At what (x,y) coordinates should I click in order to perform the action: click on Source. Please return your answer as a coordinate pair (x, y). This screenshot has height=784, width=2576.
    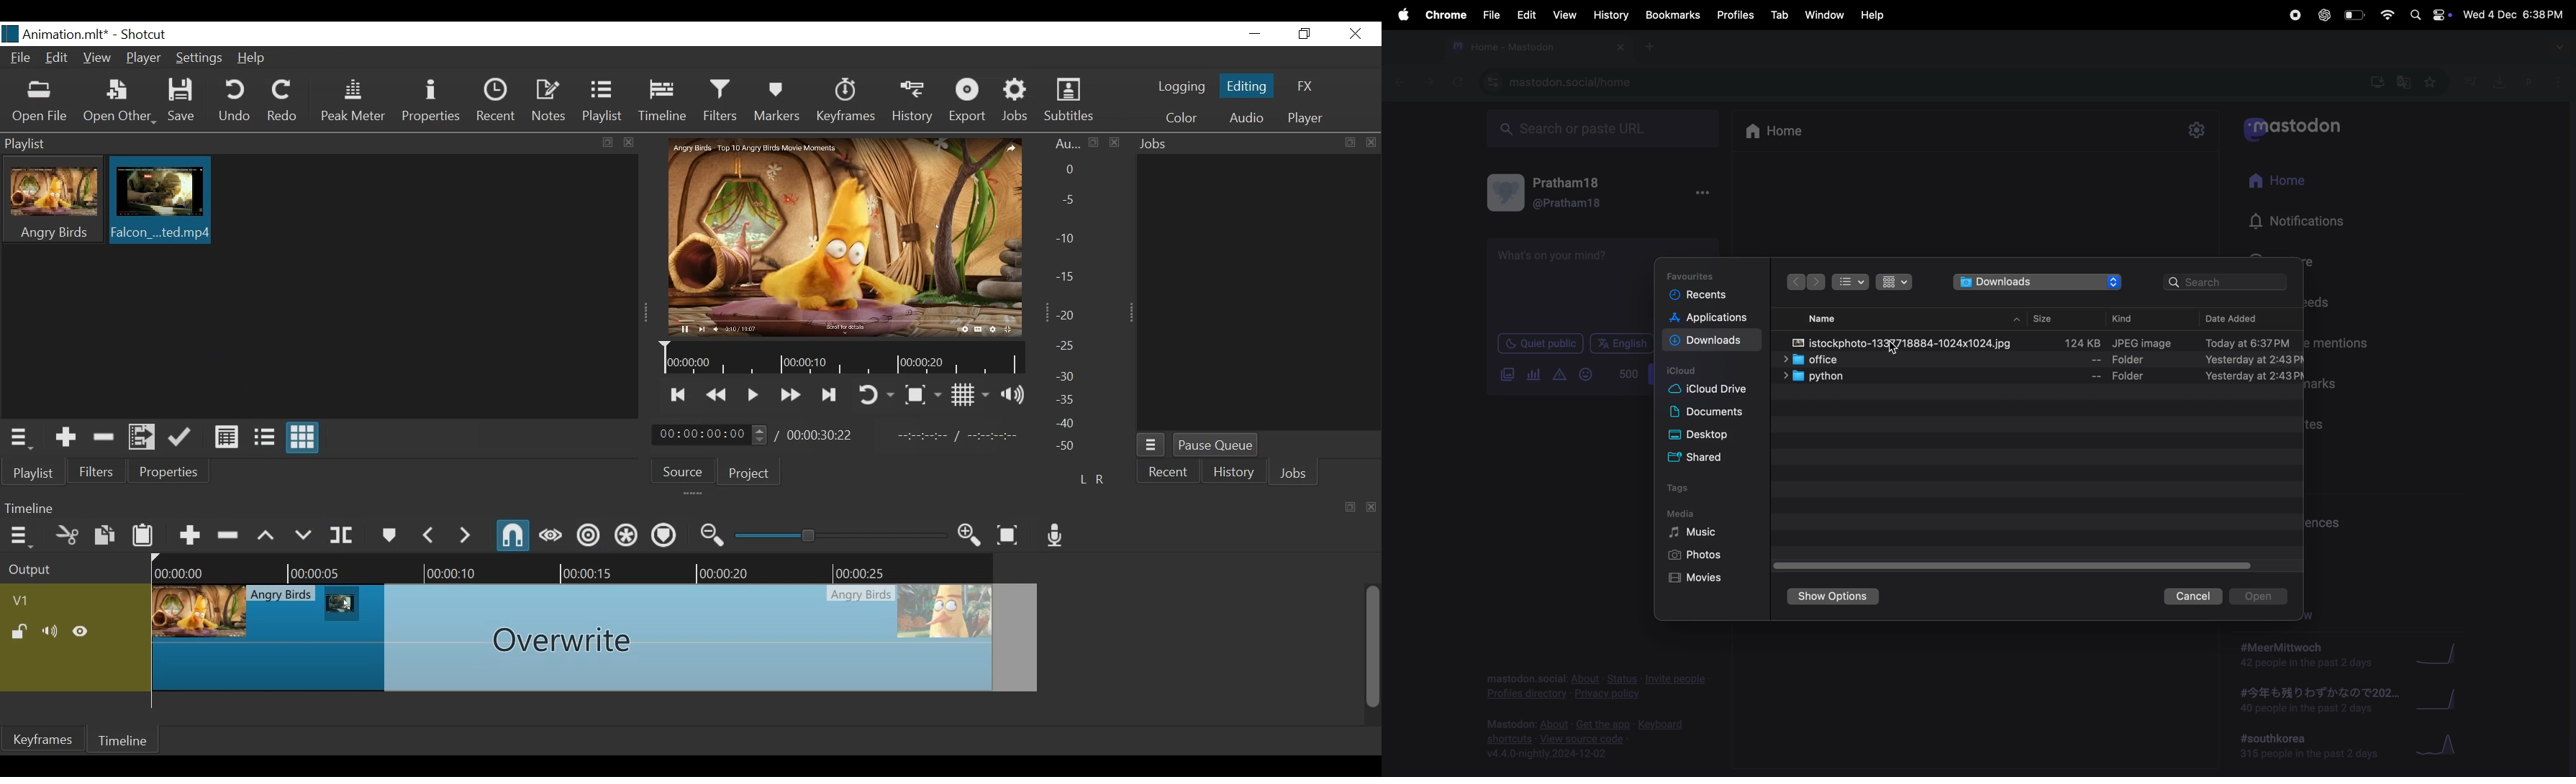
    Looking at the image, I should click on (683, 471).